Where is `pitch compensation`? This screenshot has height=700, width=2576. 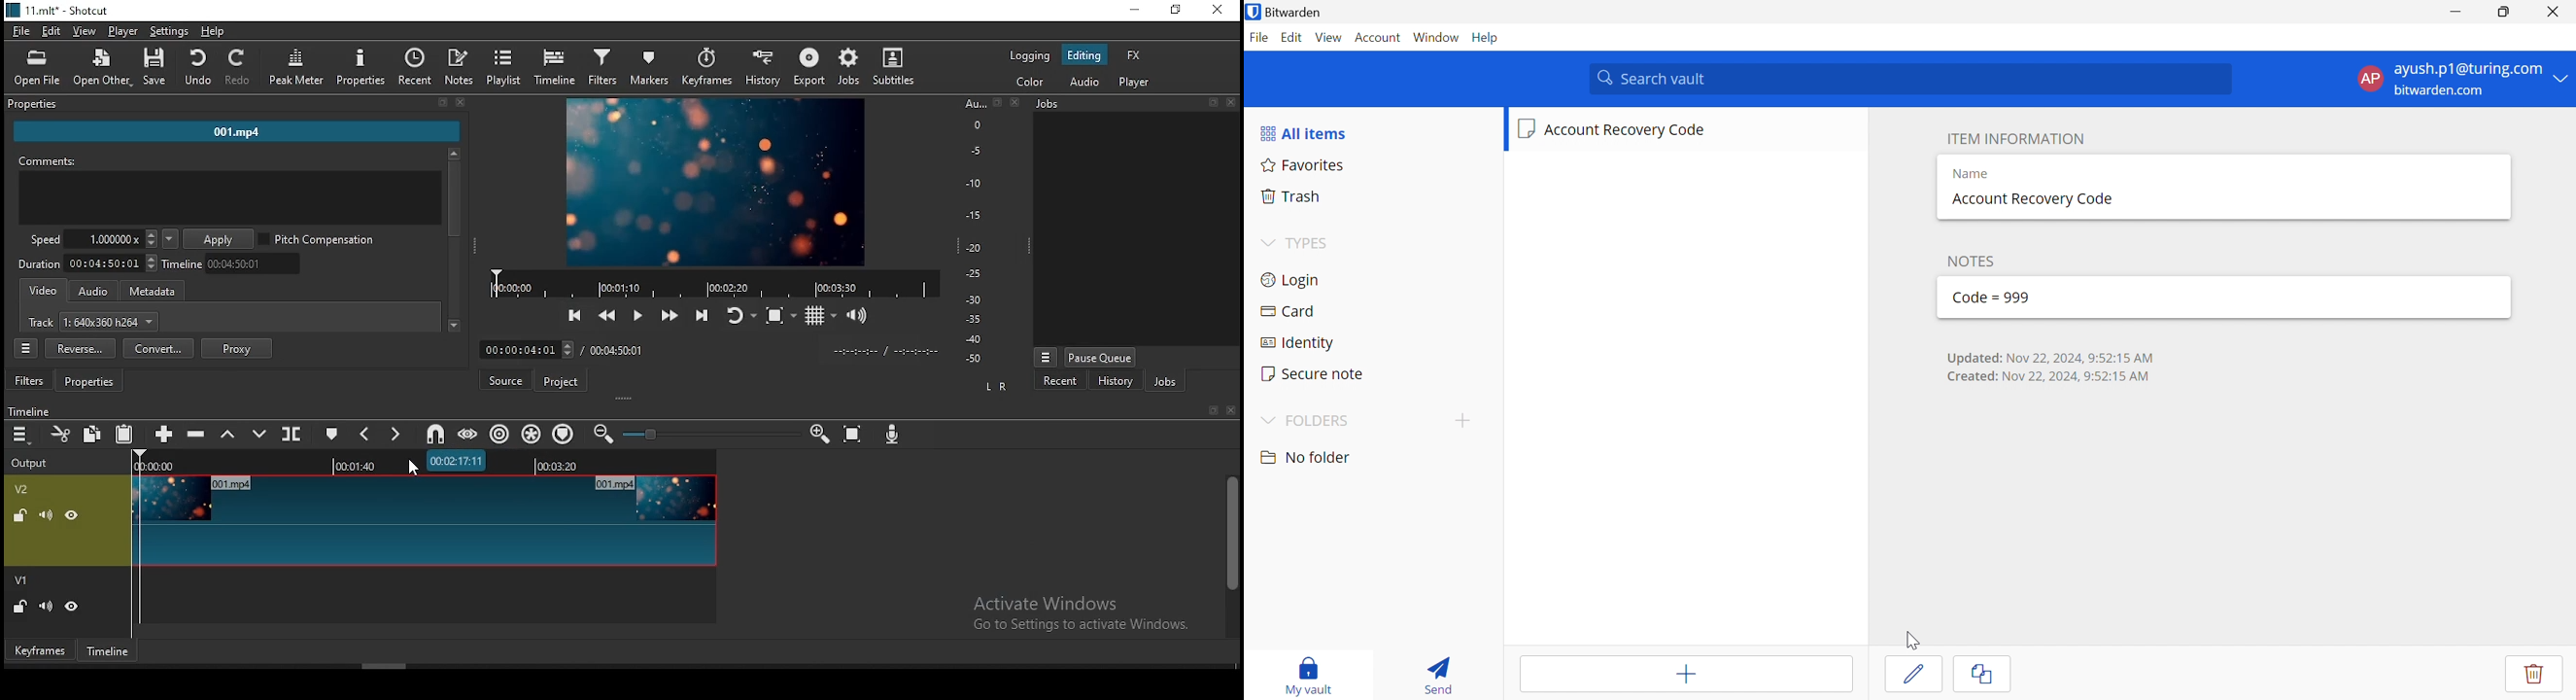
pitch compensation is located at coordinates (318, 240).